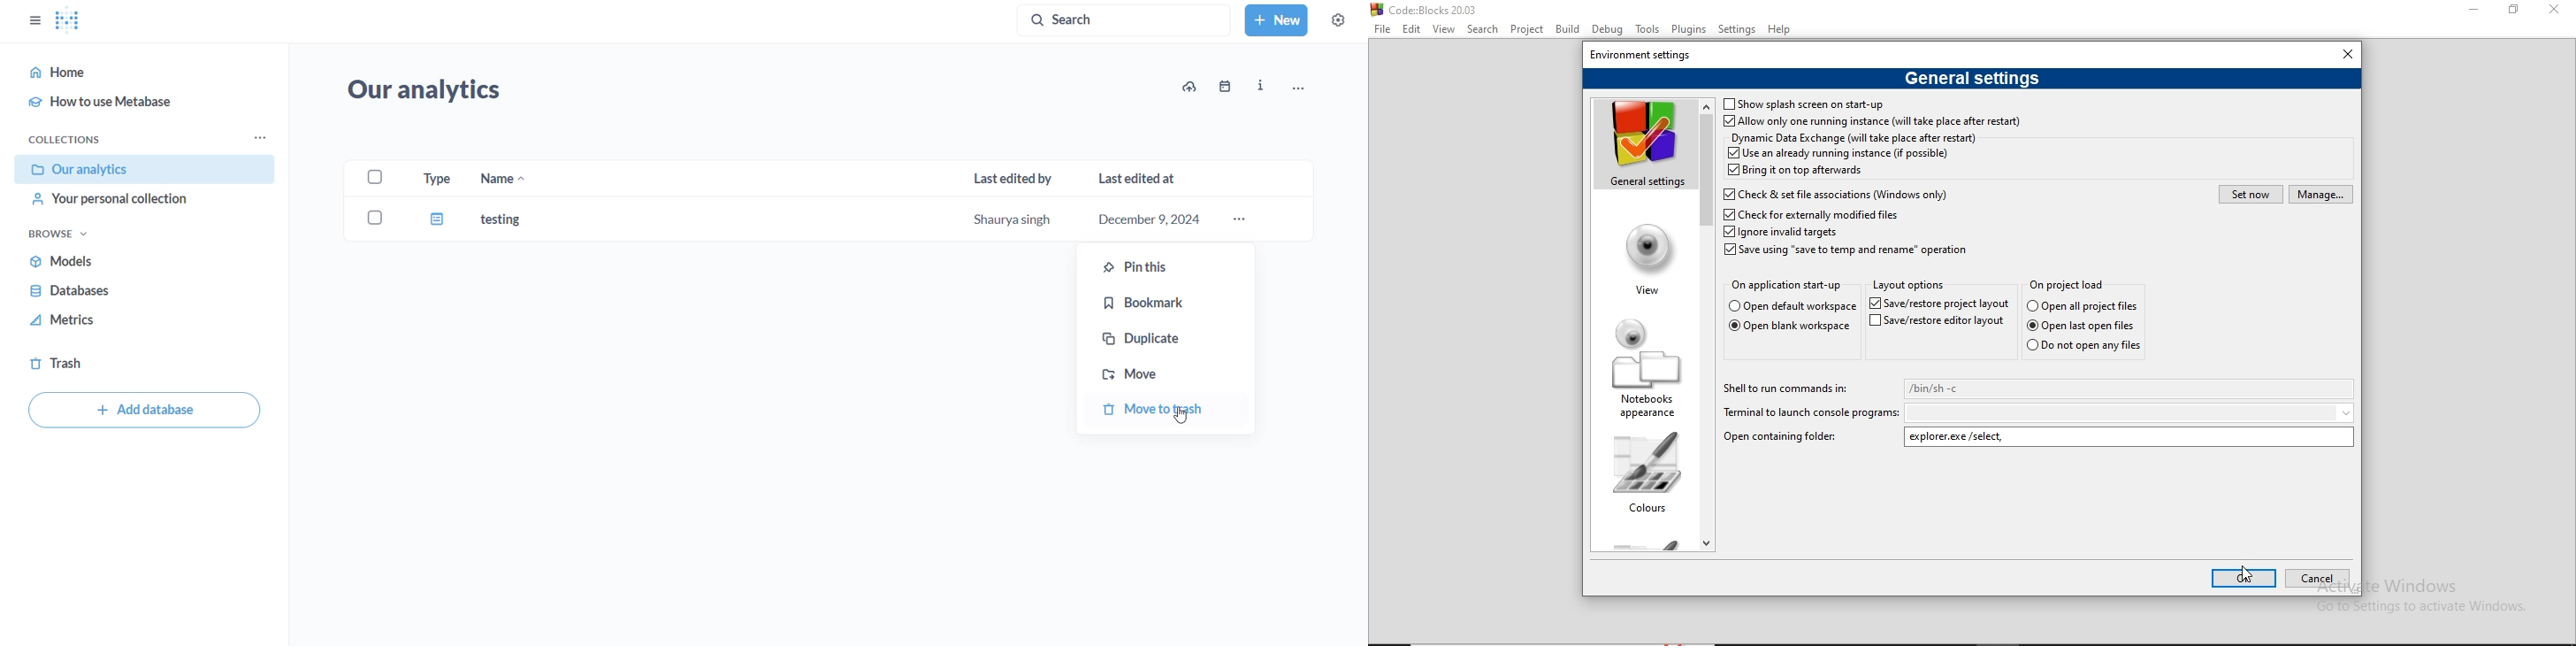 The height and width of the screenshot is (672, 2576). Describe the element at coordinates (1834, 193) in the screenshot. I see `Check for externally modified files` at that location.